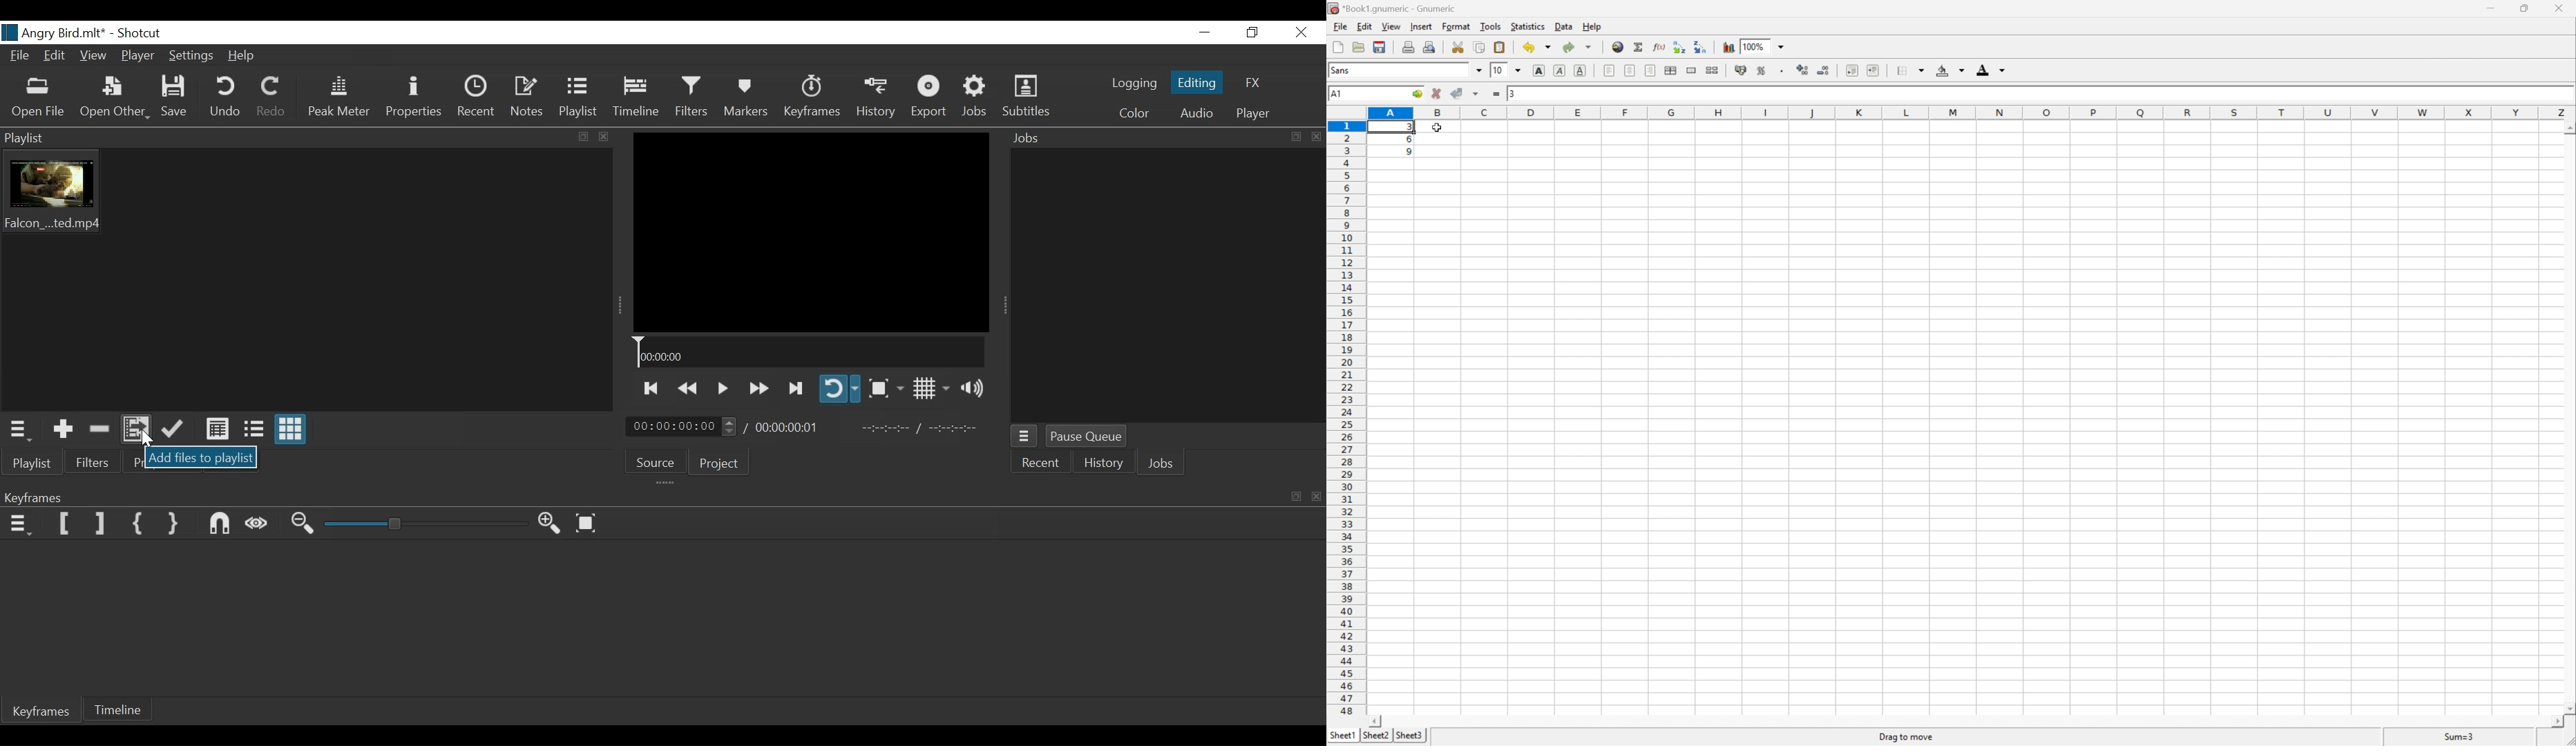  Describe the element at coordinates (254, 432) in the screenshot. I see `View as Files` at that location.